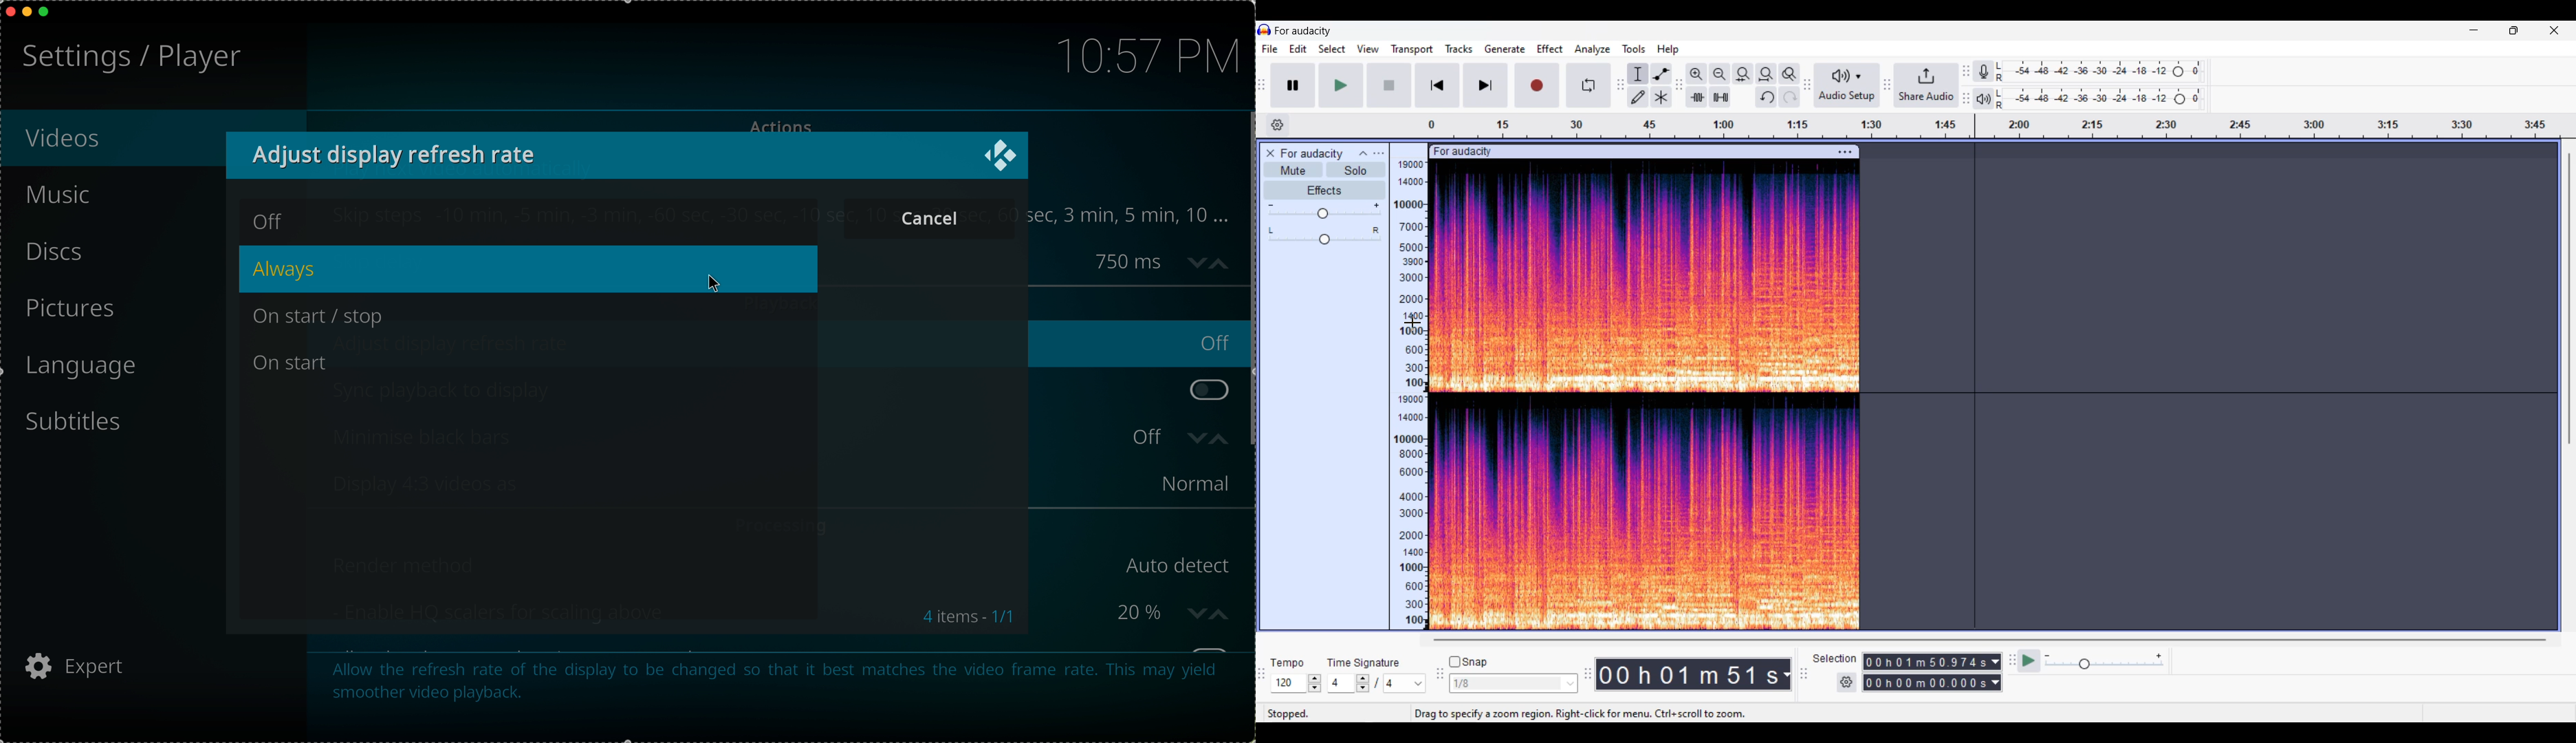  What do you see at coordinates (1363, 663) in the screenshot?
I see `Indicates time signature settings` at bounding box center [1363, 663].